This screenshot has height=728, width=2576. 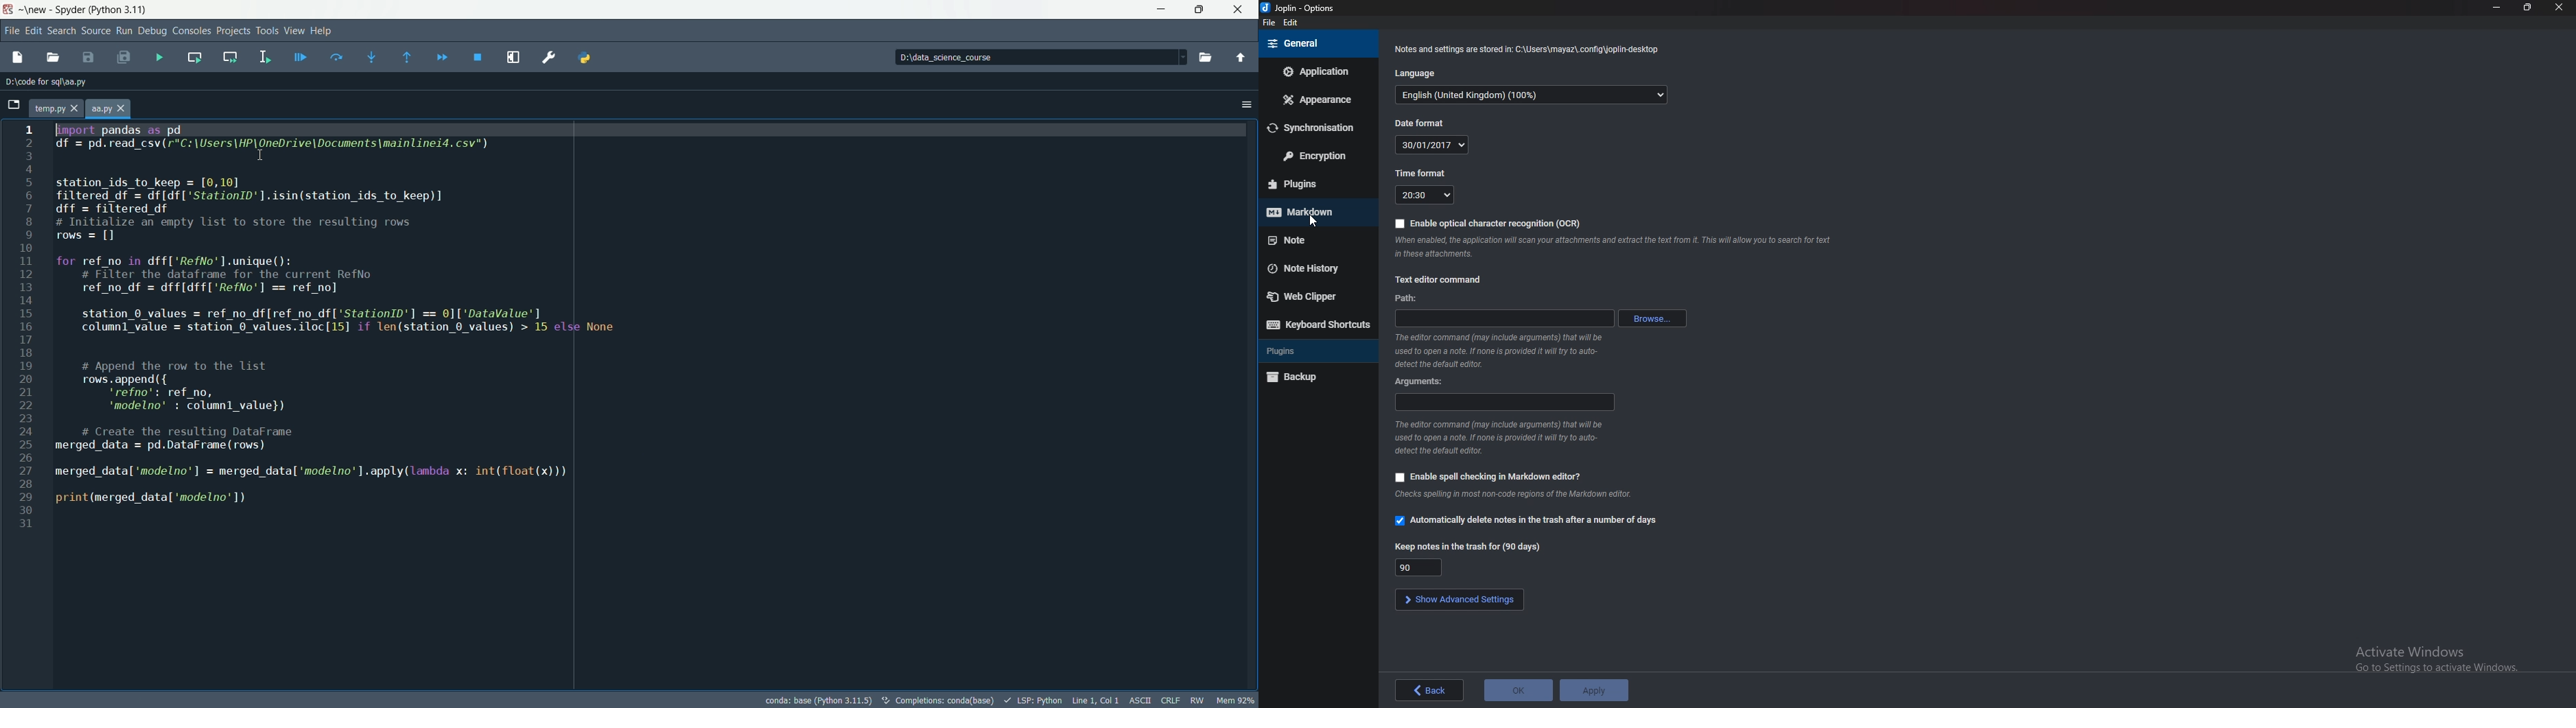 I want to click on file name, so click(x=56, y=108).